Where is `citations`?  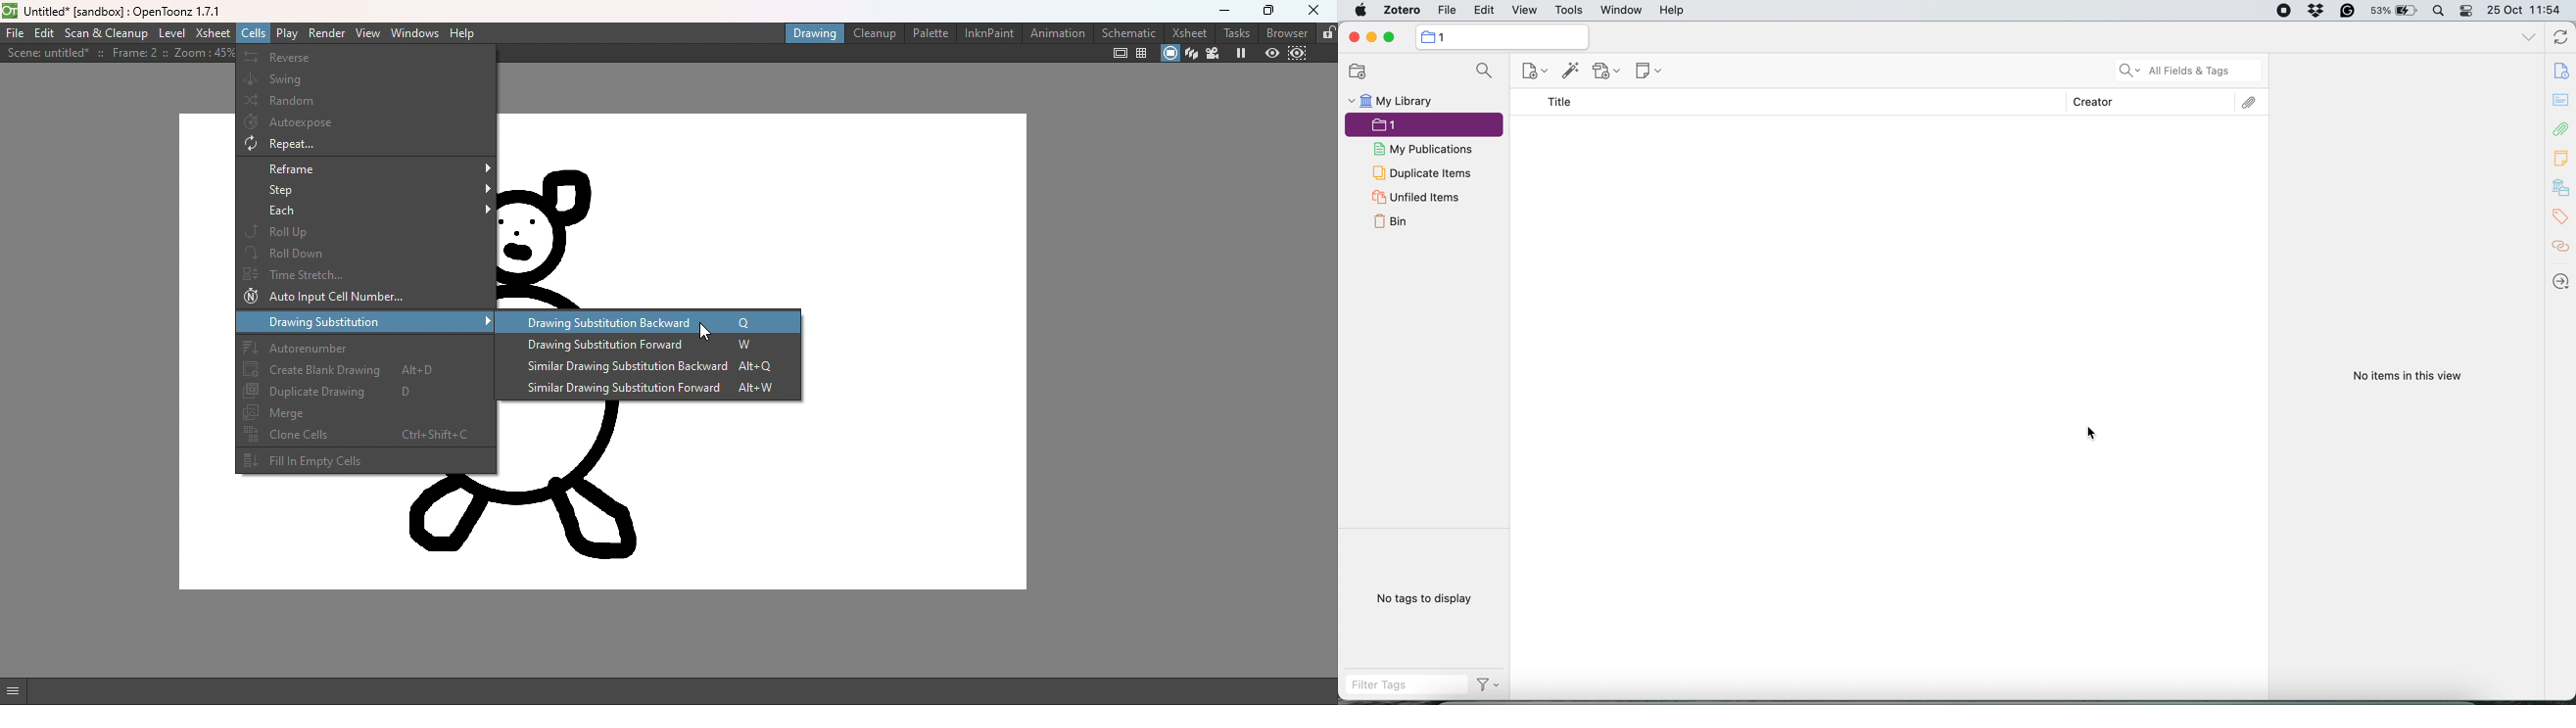
citations is located at coordinates (2562, 246).